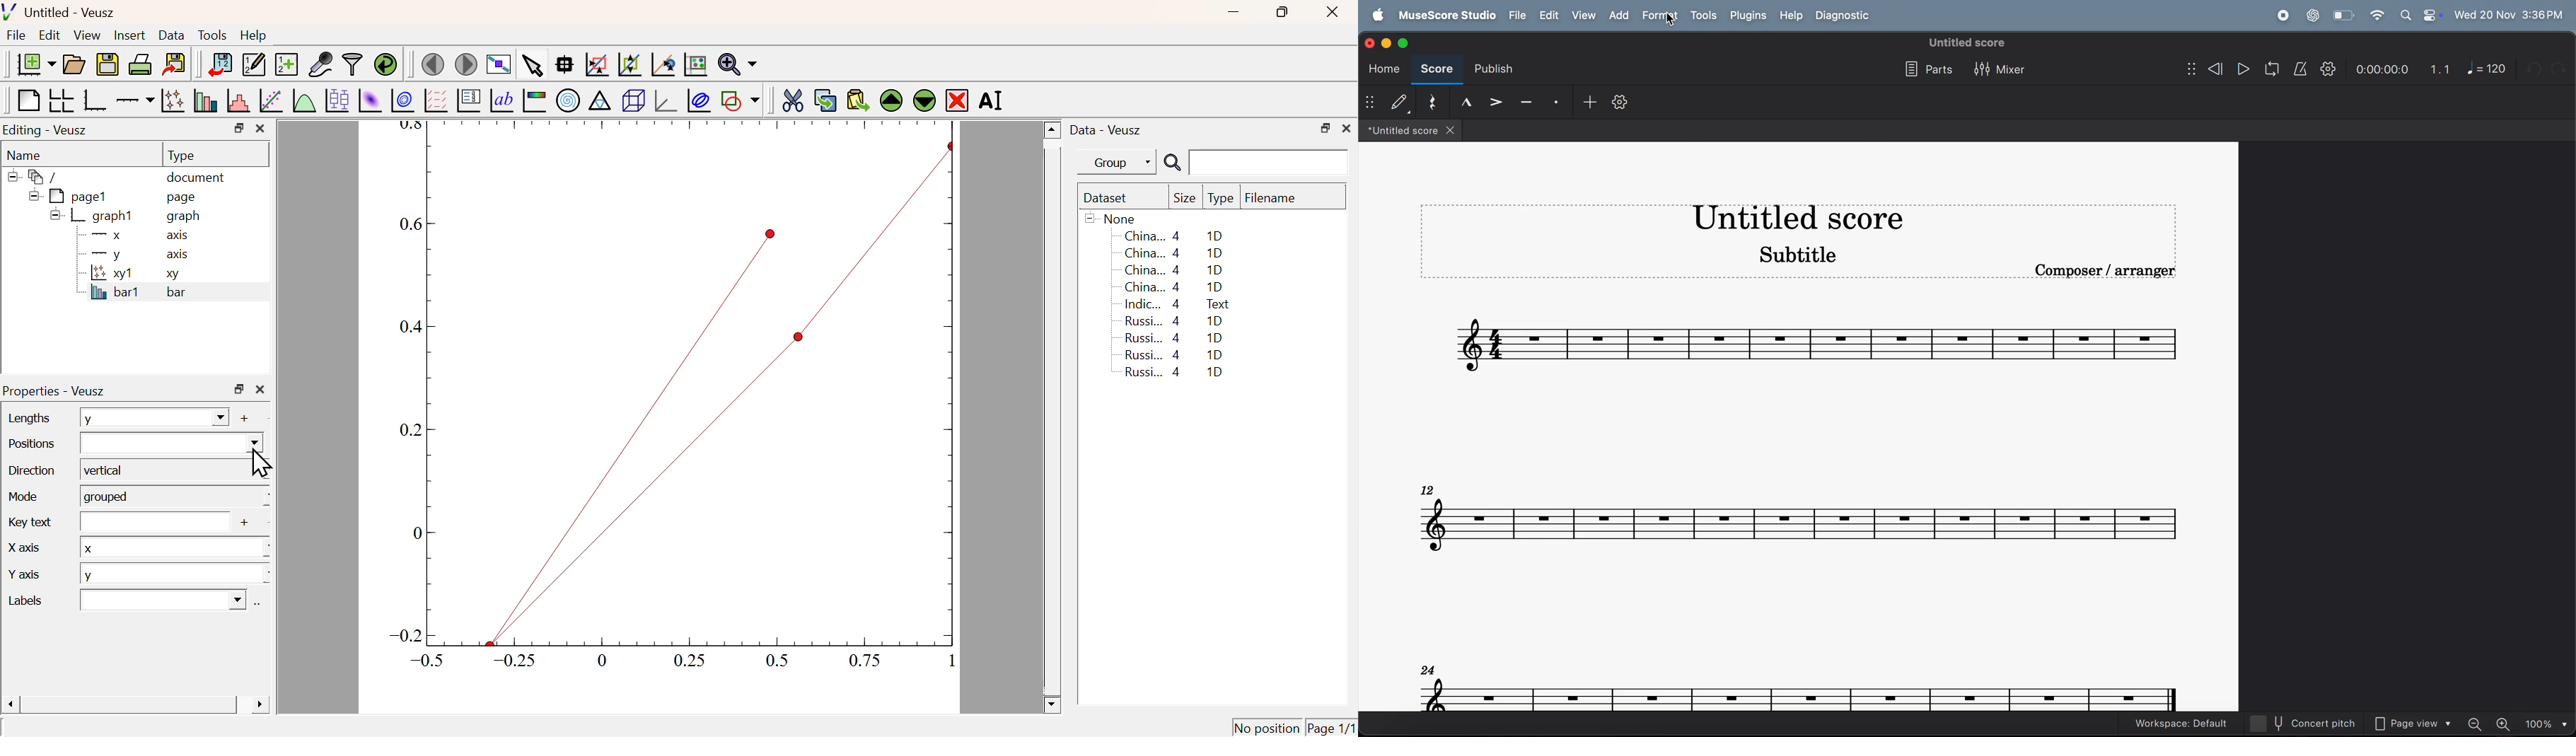 The height and width of the screenshot is (756, 2576). I want to click on pagel, so click(64, 197).